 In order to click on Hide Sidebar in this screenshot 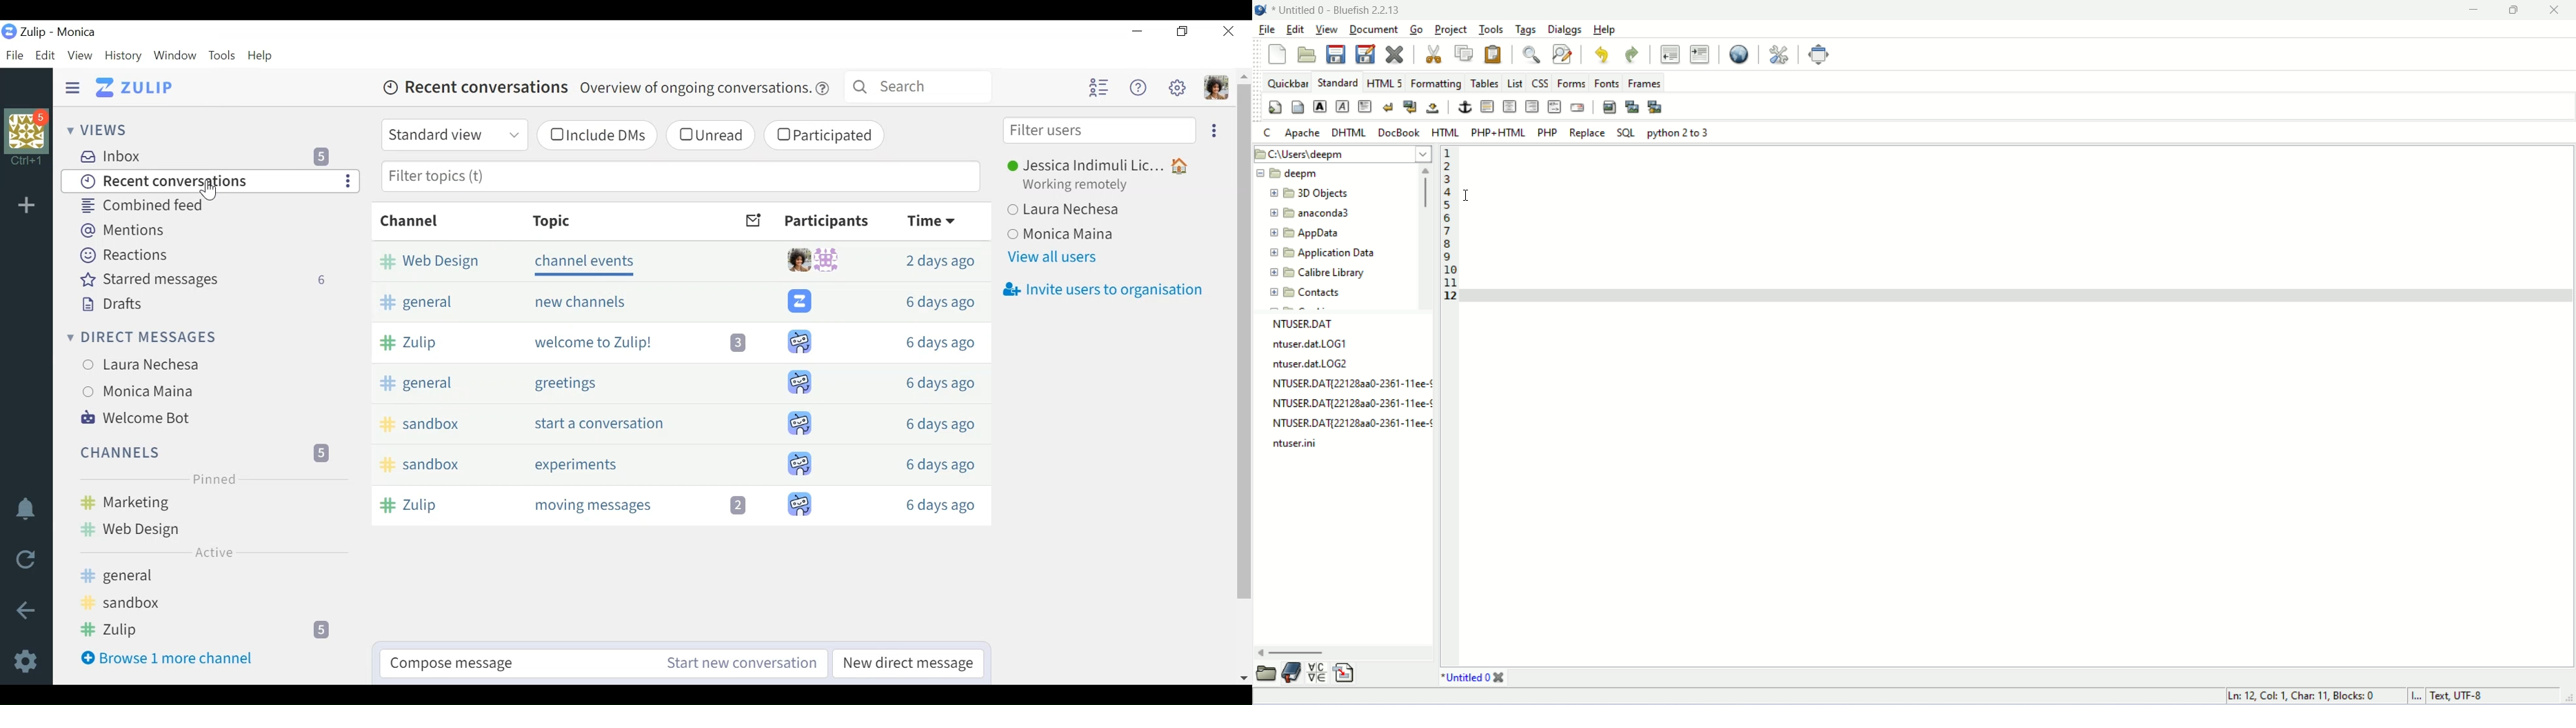, I will do `click(73, 87)`.